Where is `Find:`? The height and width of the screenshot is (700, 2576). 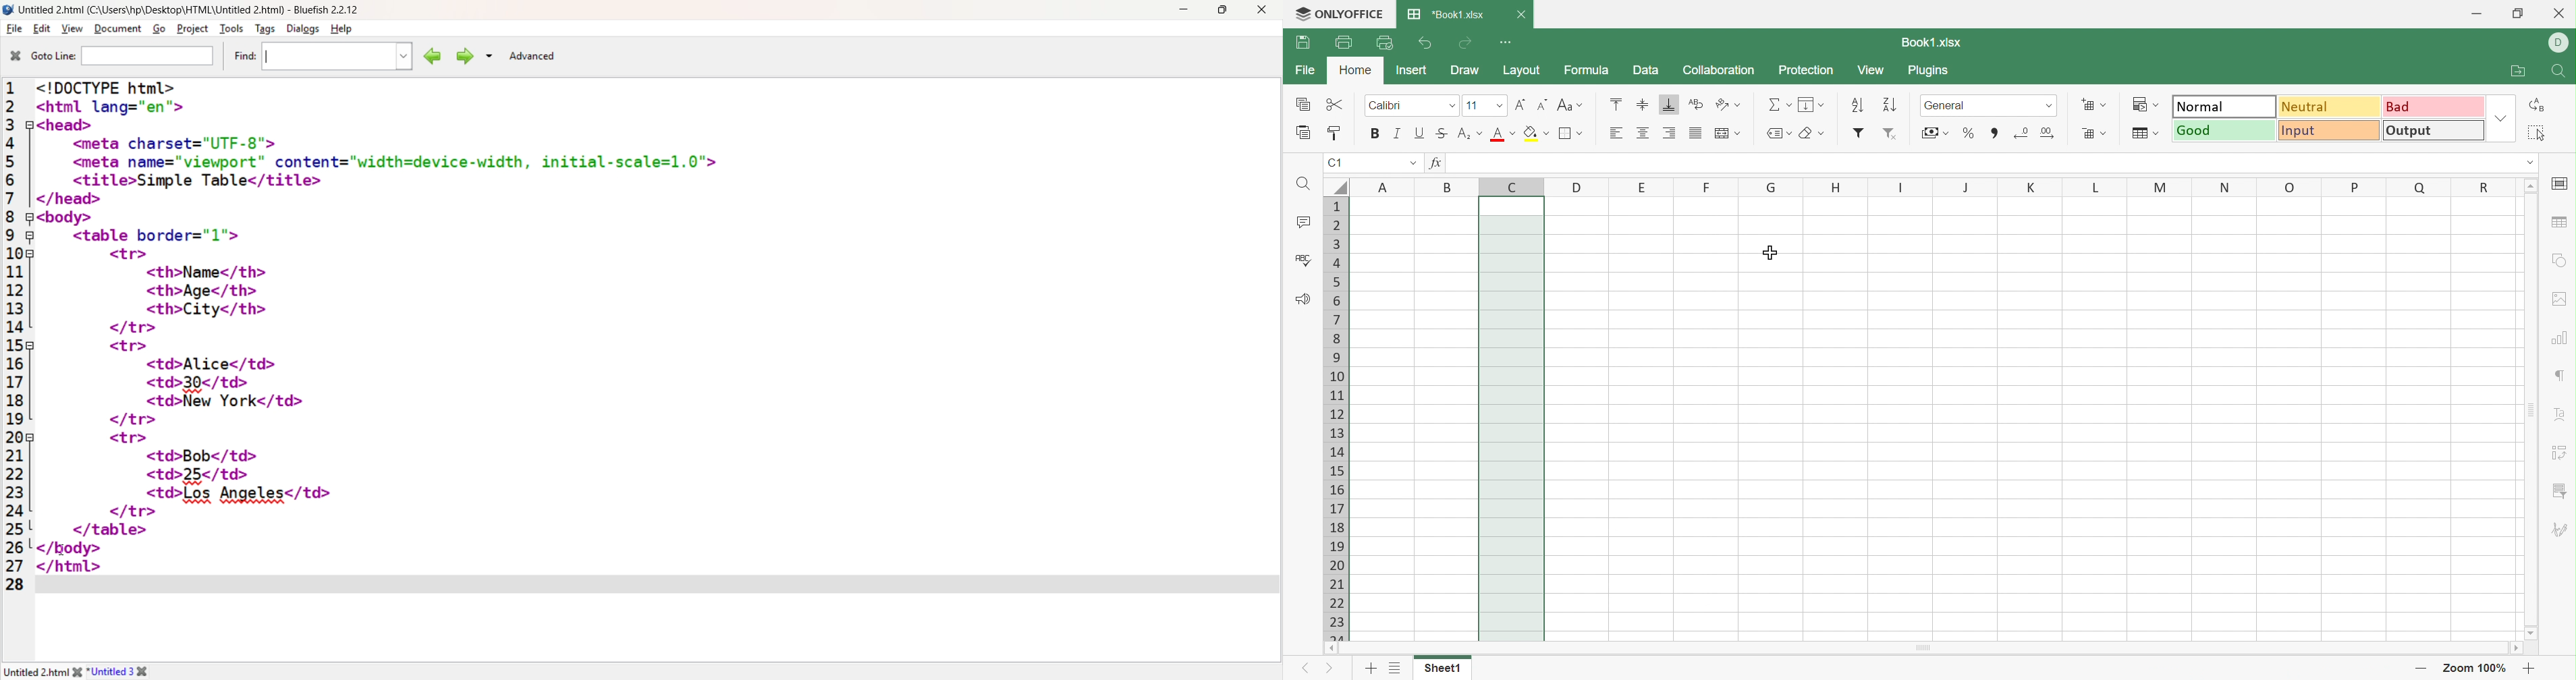
Find: is located at coordinates (243, 56).